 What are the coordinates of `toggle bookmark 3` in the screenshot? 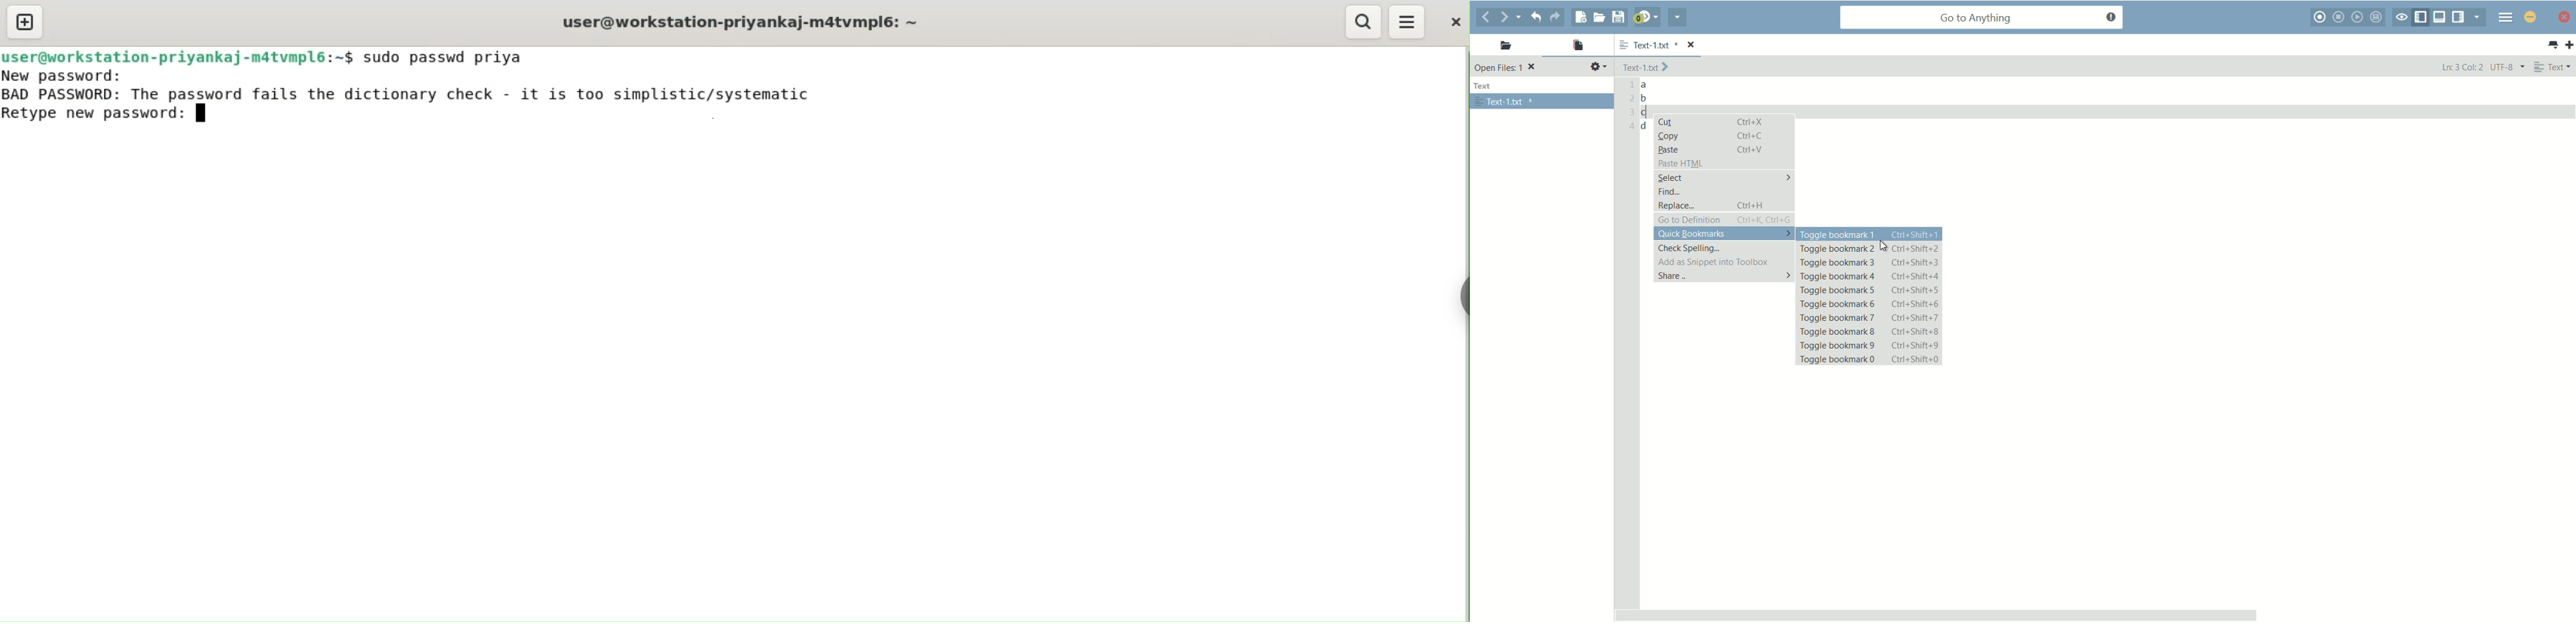 It's located at (1868, 263).